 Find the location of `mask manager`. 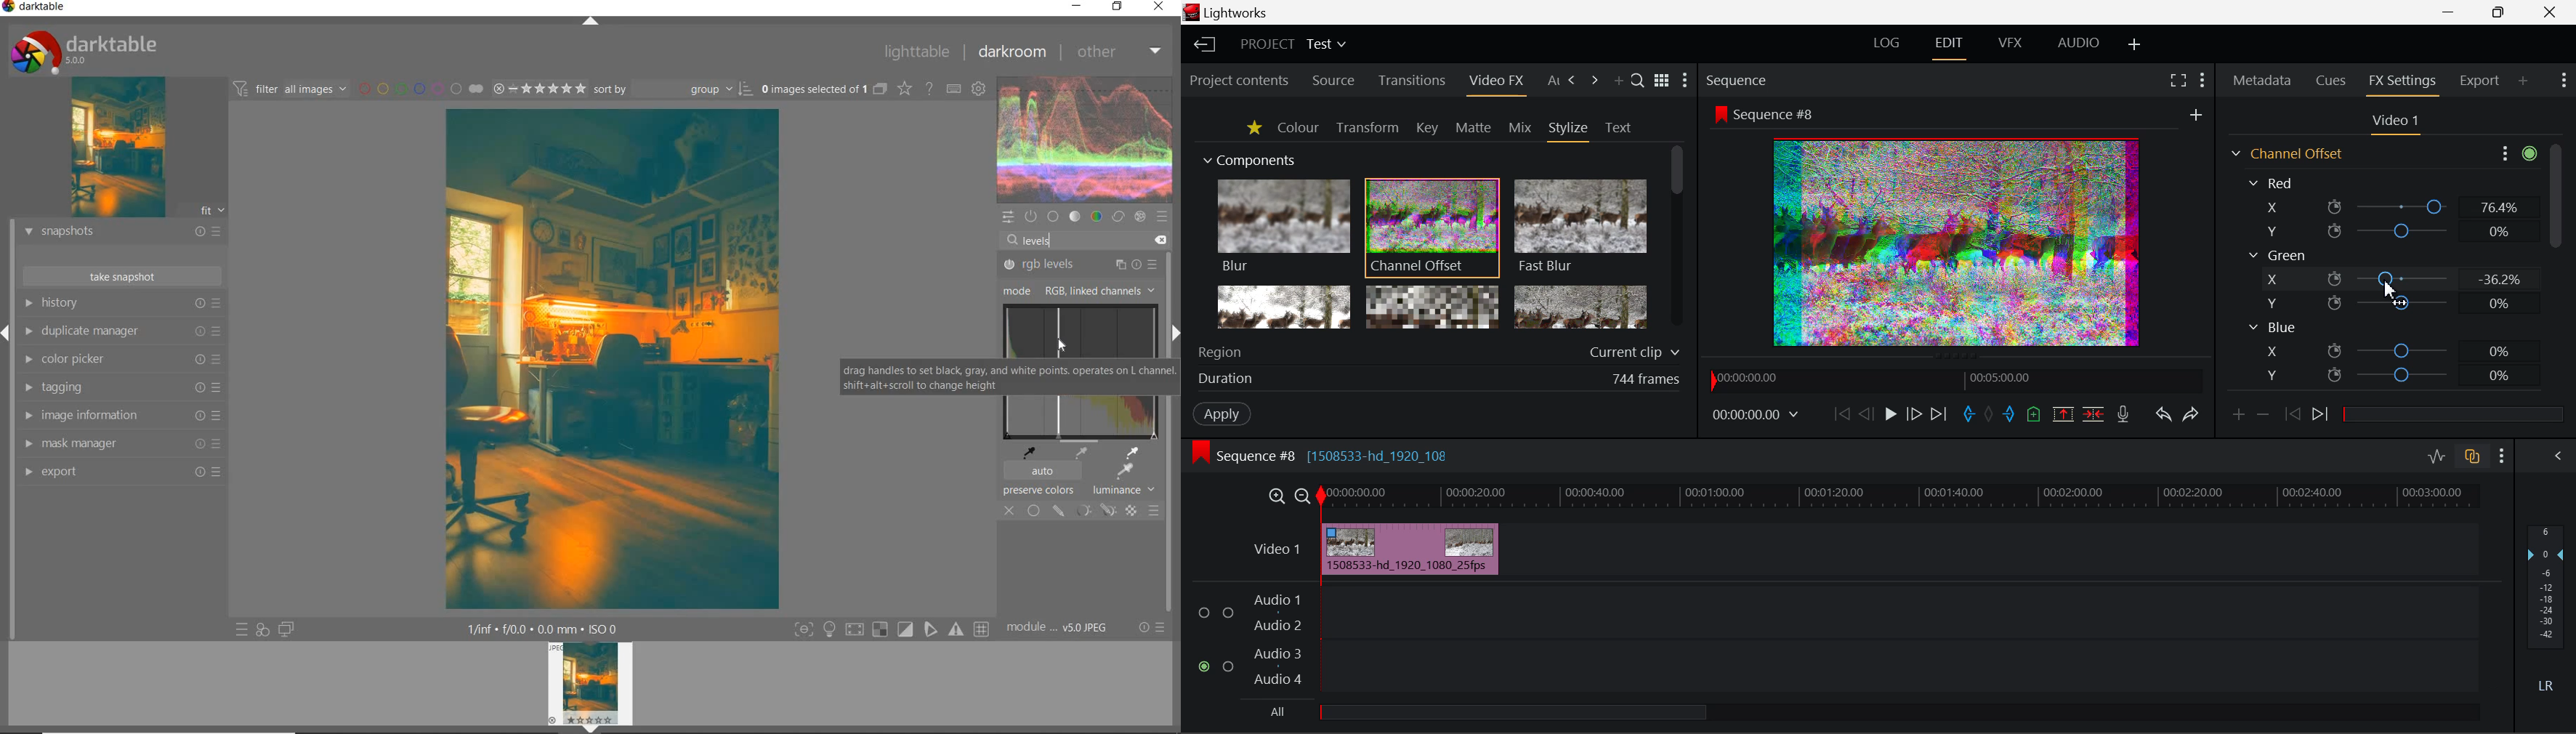

mask manager is located at coordinates (121, 444).